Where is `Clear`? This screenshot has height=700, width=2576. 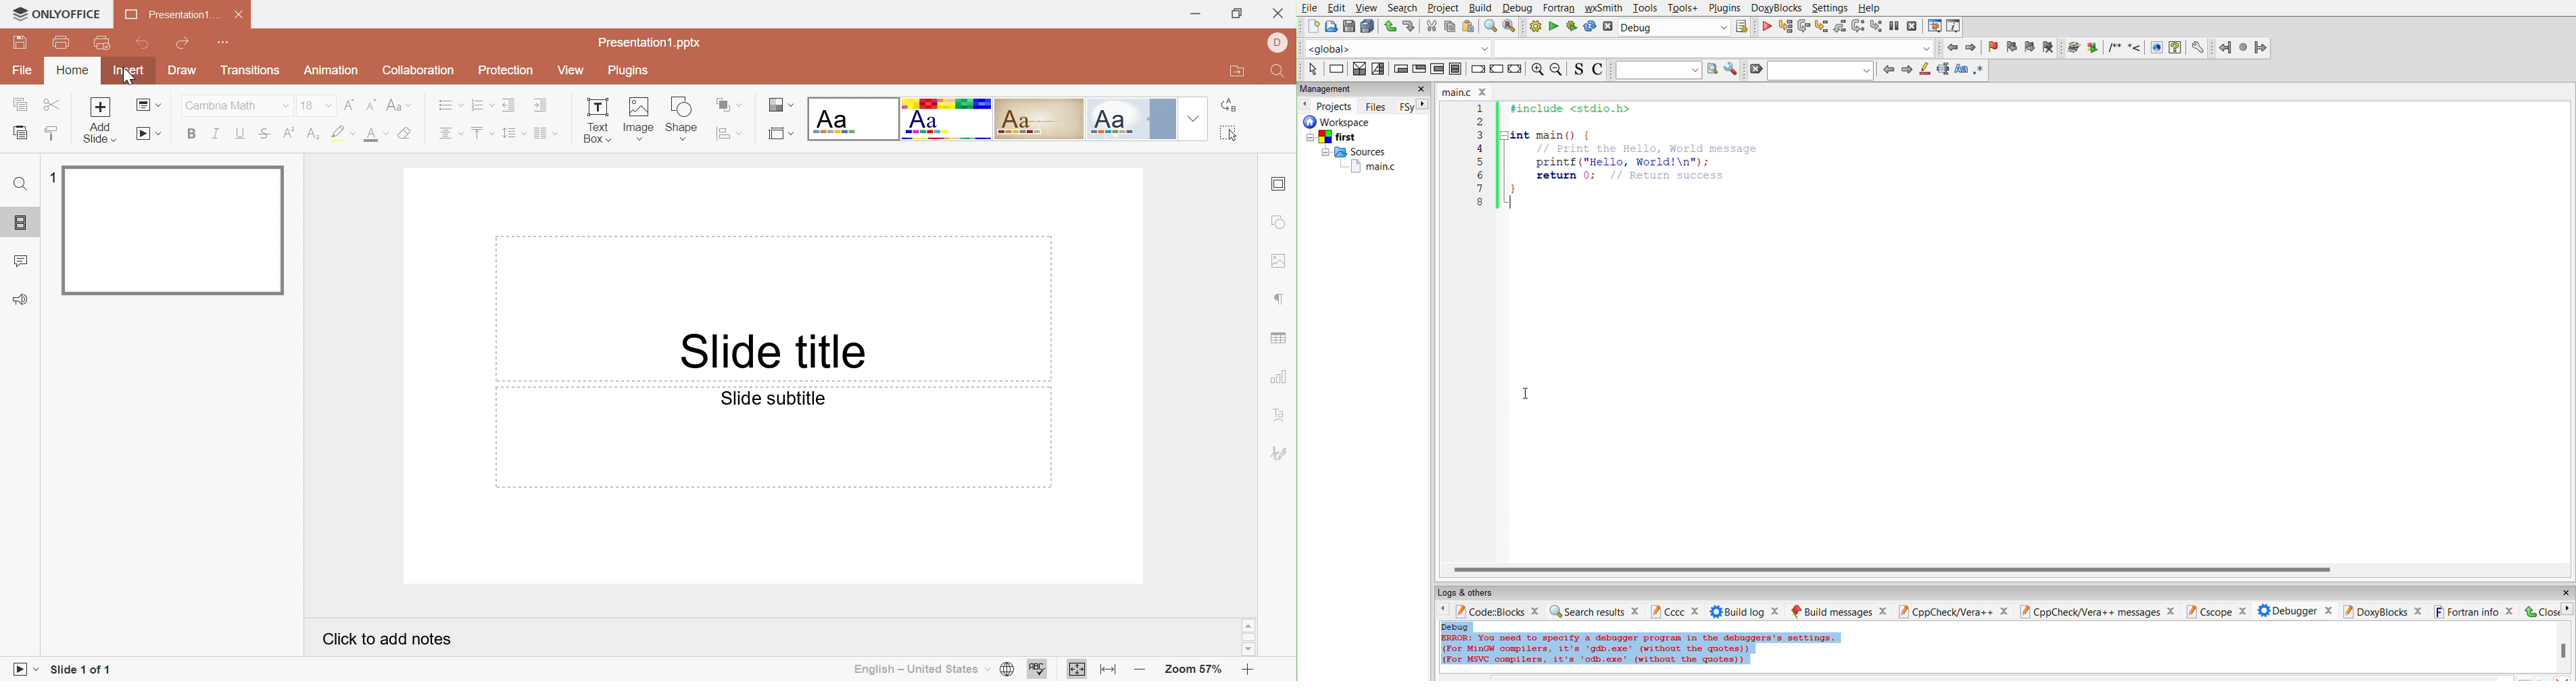 Clear is located at coordinates (411, 133).